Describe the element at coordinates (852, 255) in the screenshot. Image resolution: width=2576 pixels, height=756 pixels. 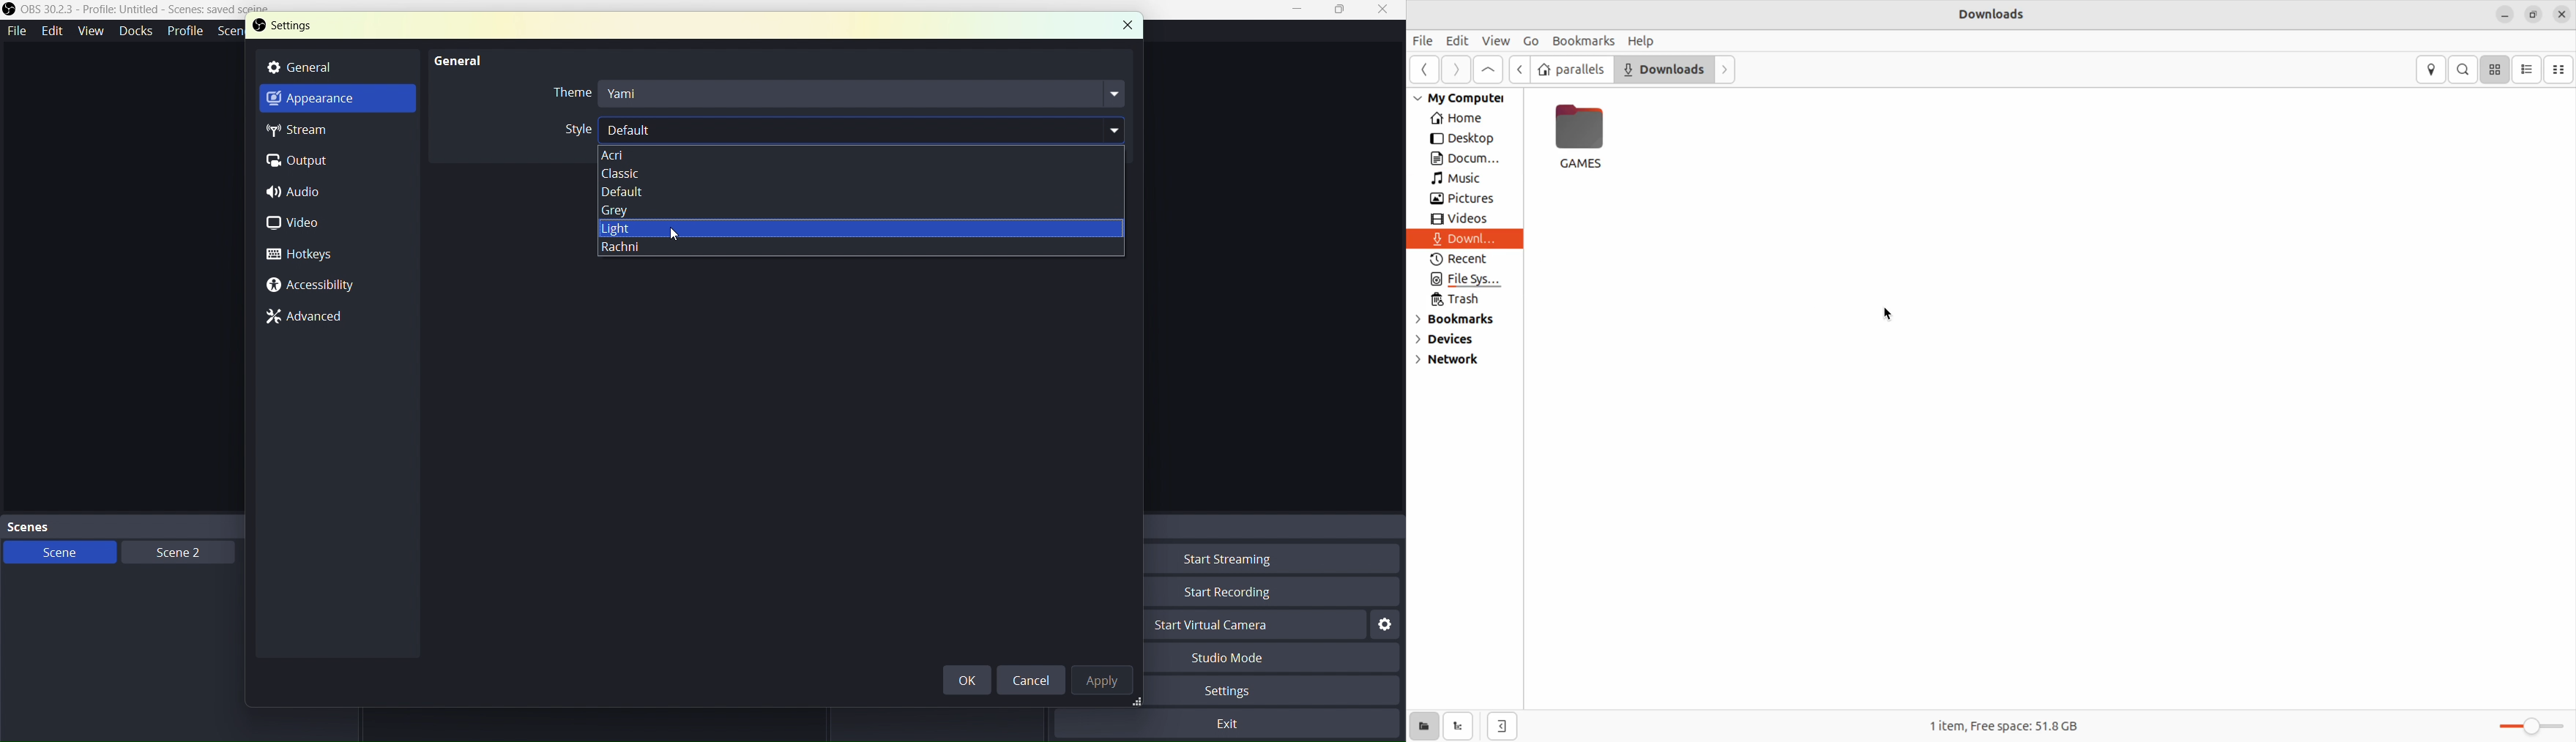
I see `rachni` at that location.